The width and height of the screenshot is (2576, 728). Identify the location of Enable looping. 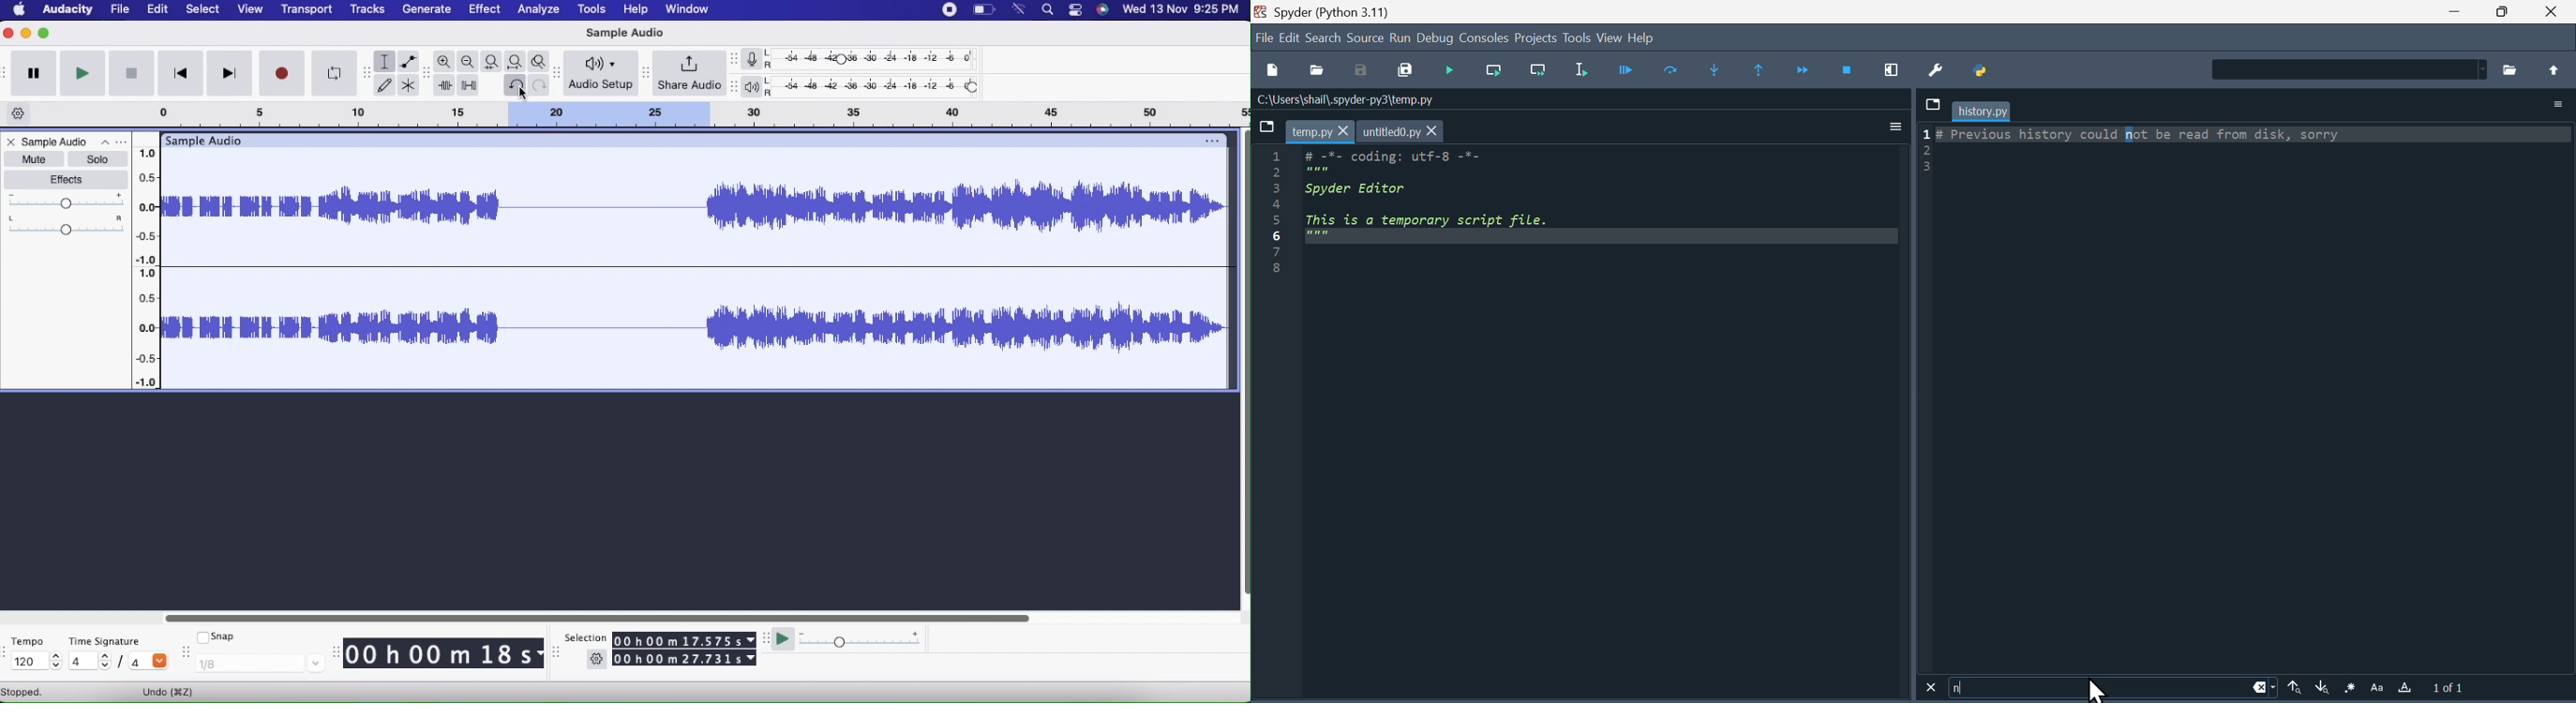
(336, 73).